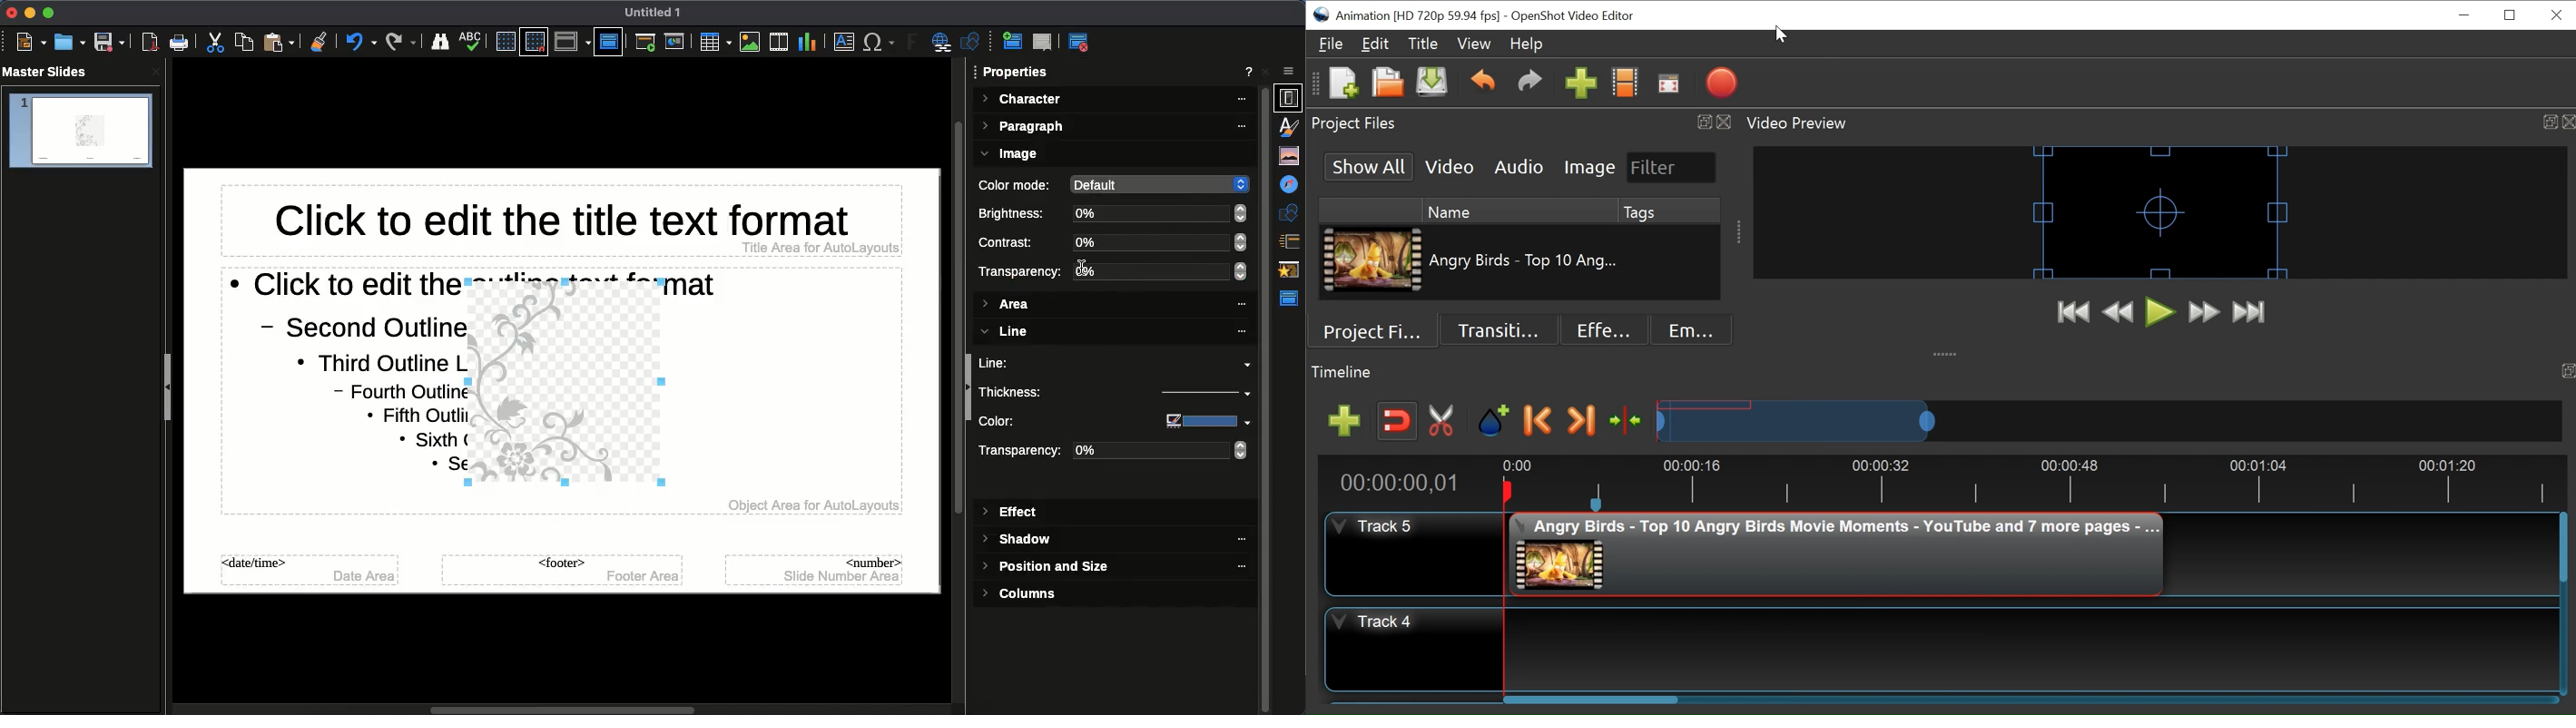 Image resolution: width=2576 pixels, height=728 pixels. What do you see at coordinates (880, 43) in the screenshot?
I see `Special characters` at bounding box center [880, 43].